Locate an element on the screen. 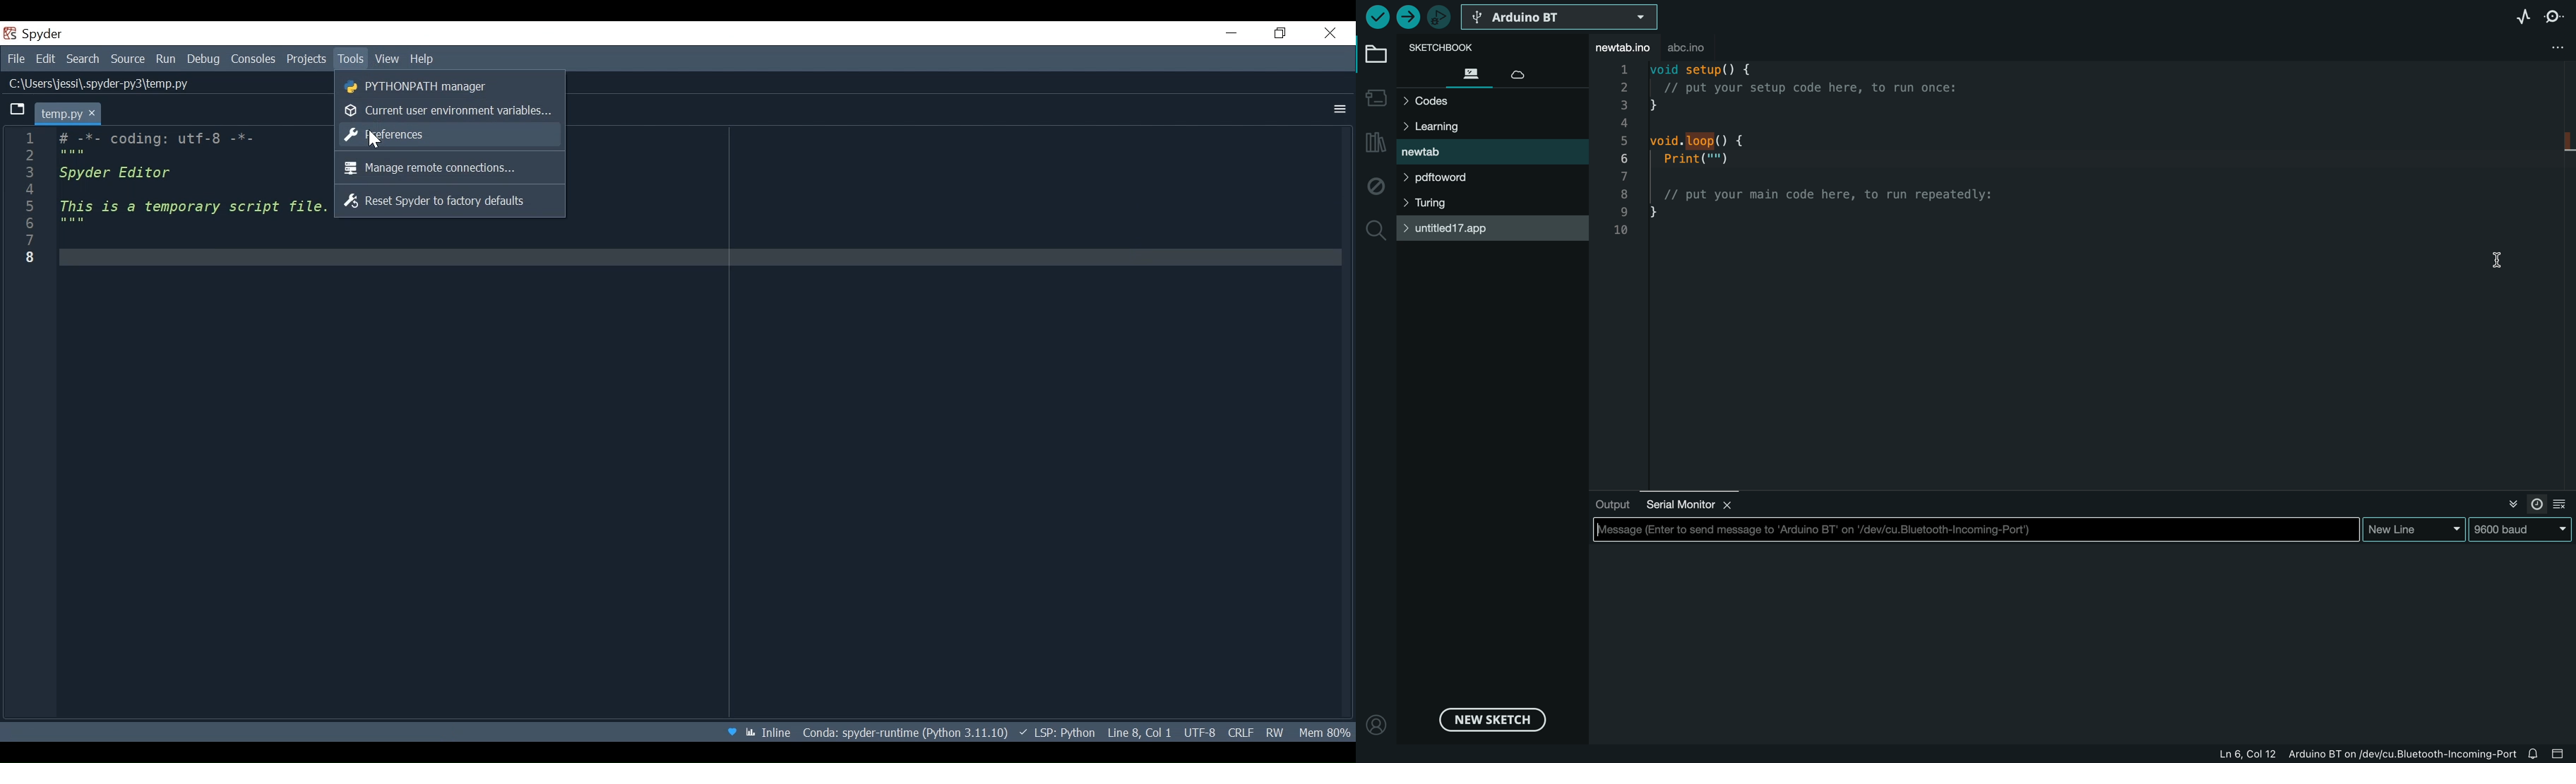  Cursor Position is located at coordinates (1139, 733).